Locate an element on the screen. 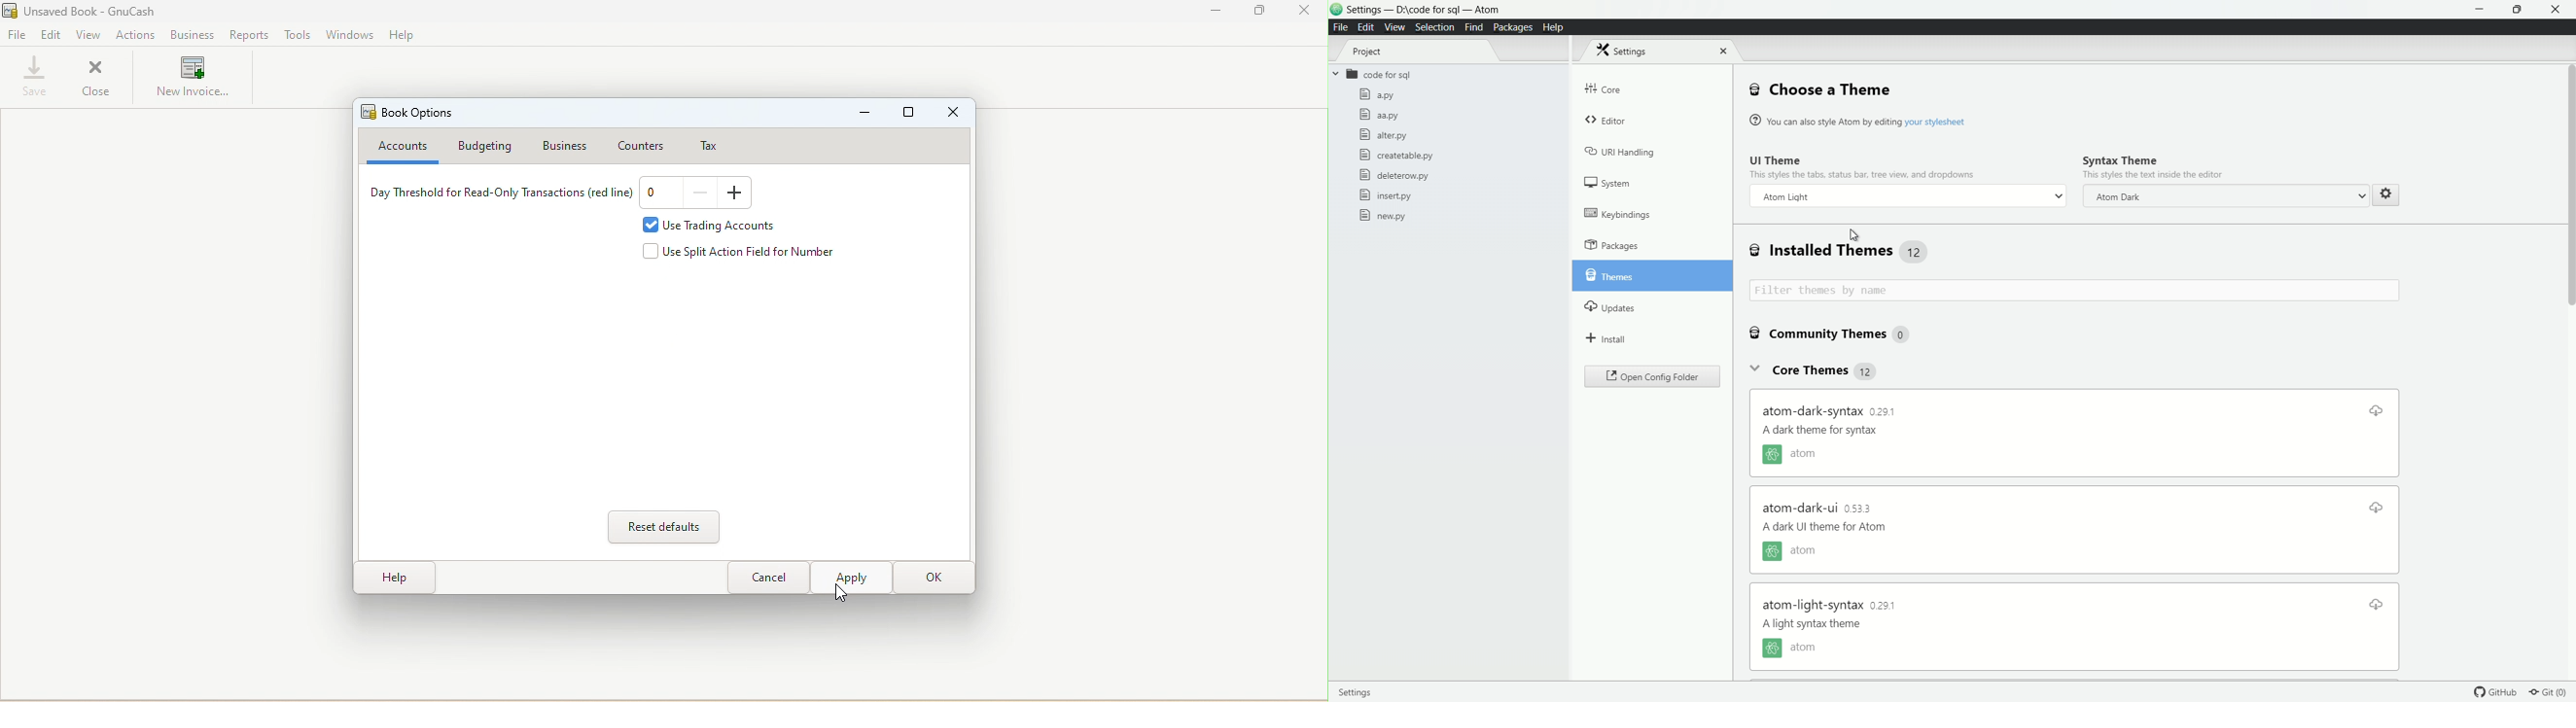  minimize is located at coordinates (2481, 9).